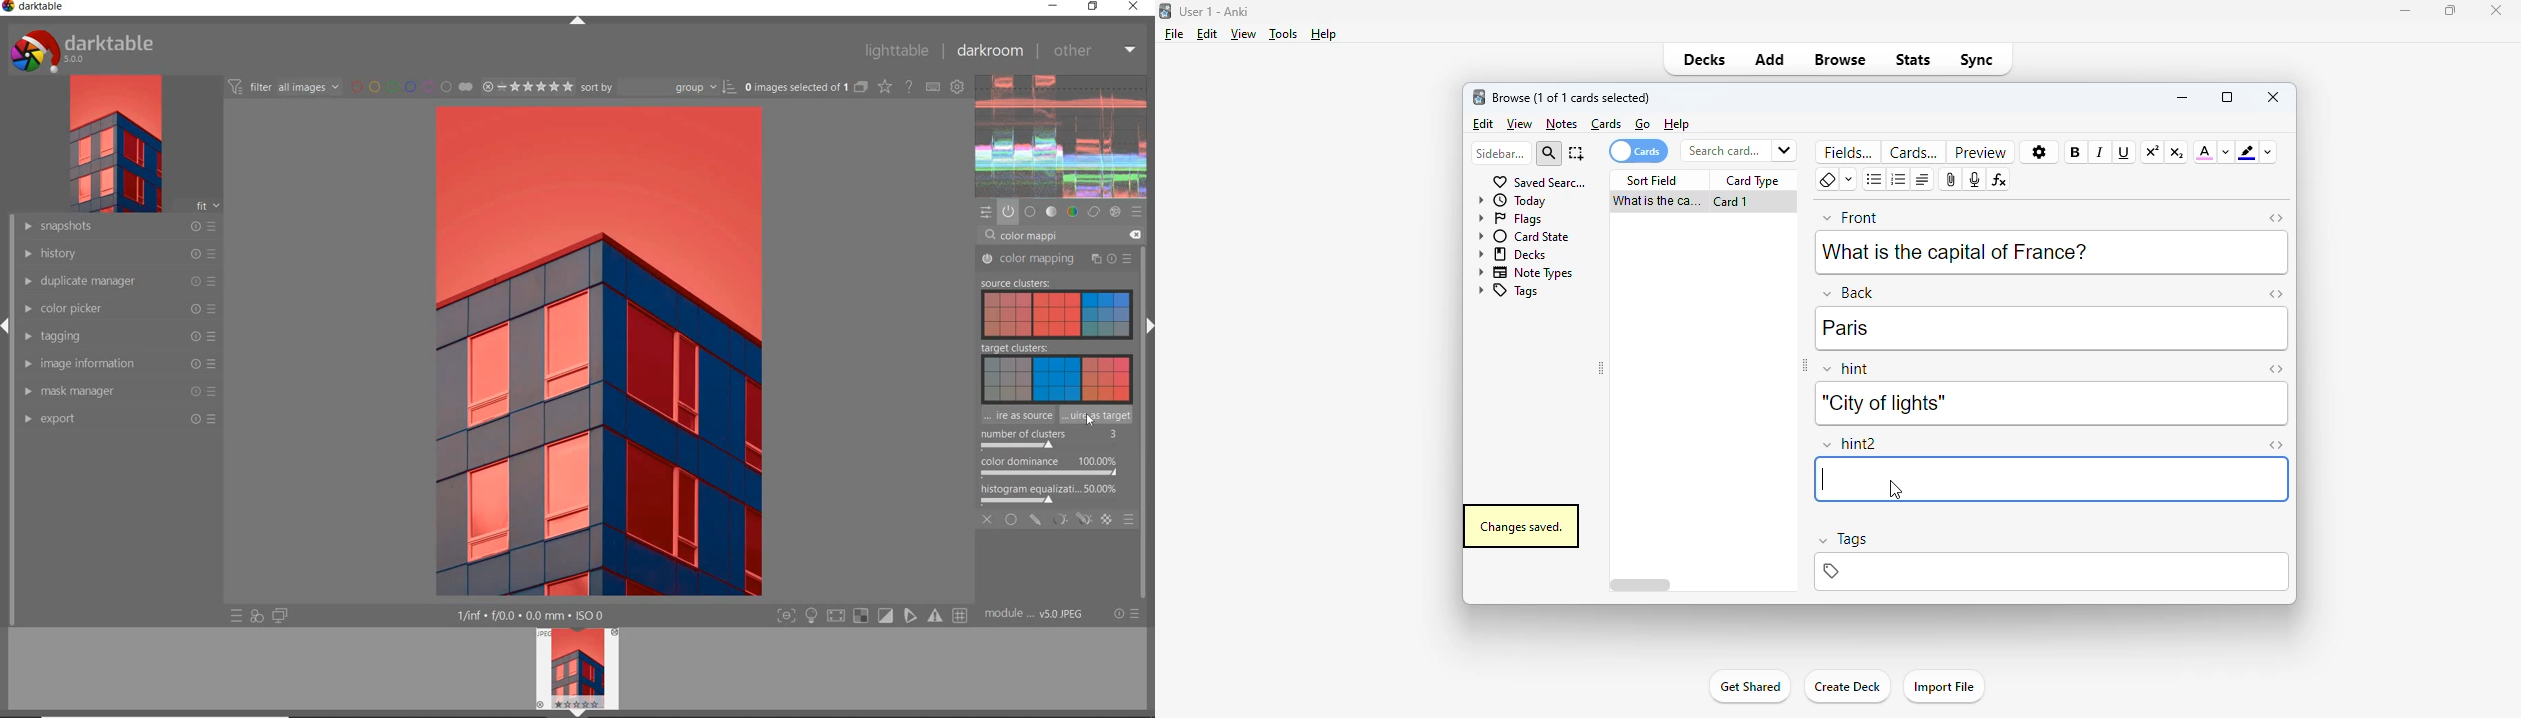  What do you see at coordinates (1507, 292) in the screenshot?
I see `tags` at bounding box center [1507, 292].